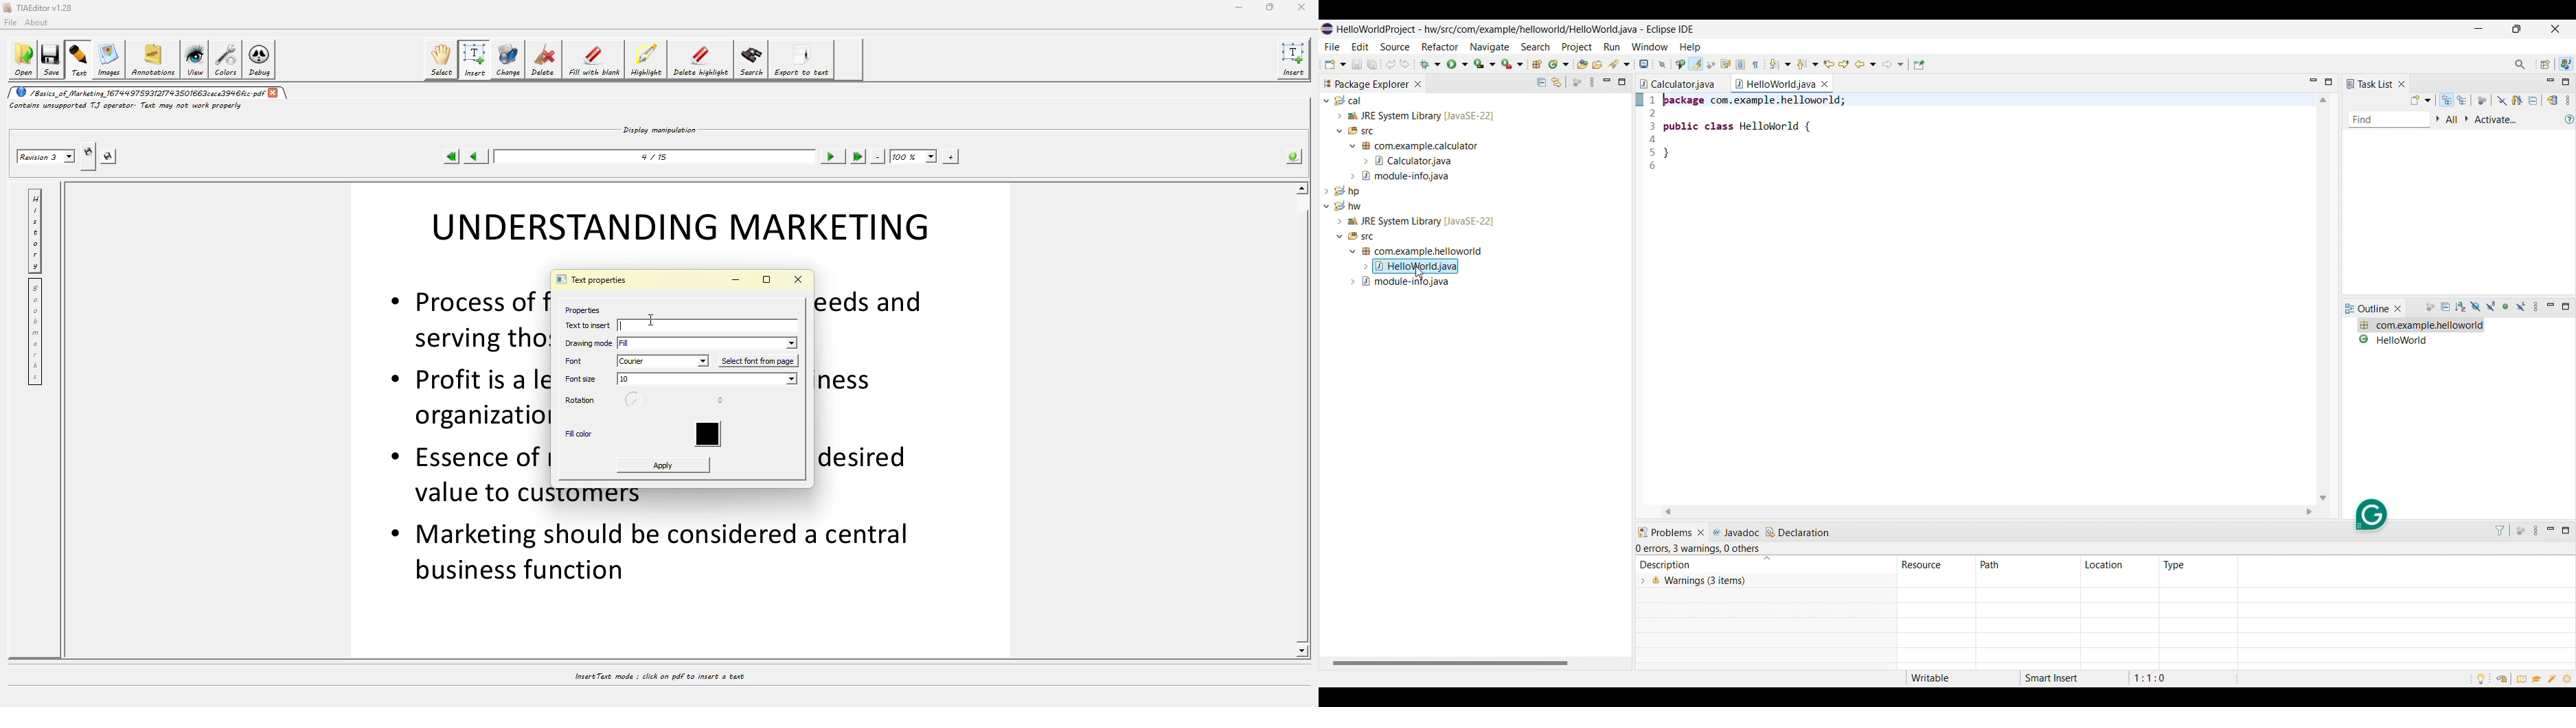 The image size is (2576, 728). Describe the element at coordinates (2447, 100) in the screenshot. I see `Categorized, current selection` at that location.